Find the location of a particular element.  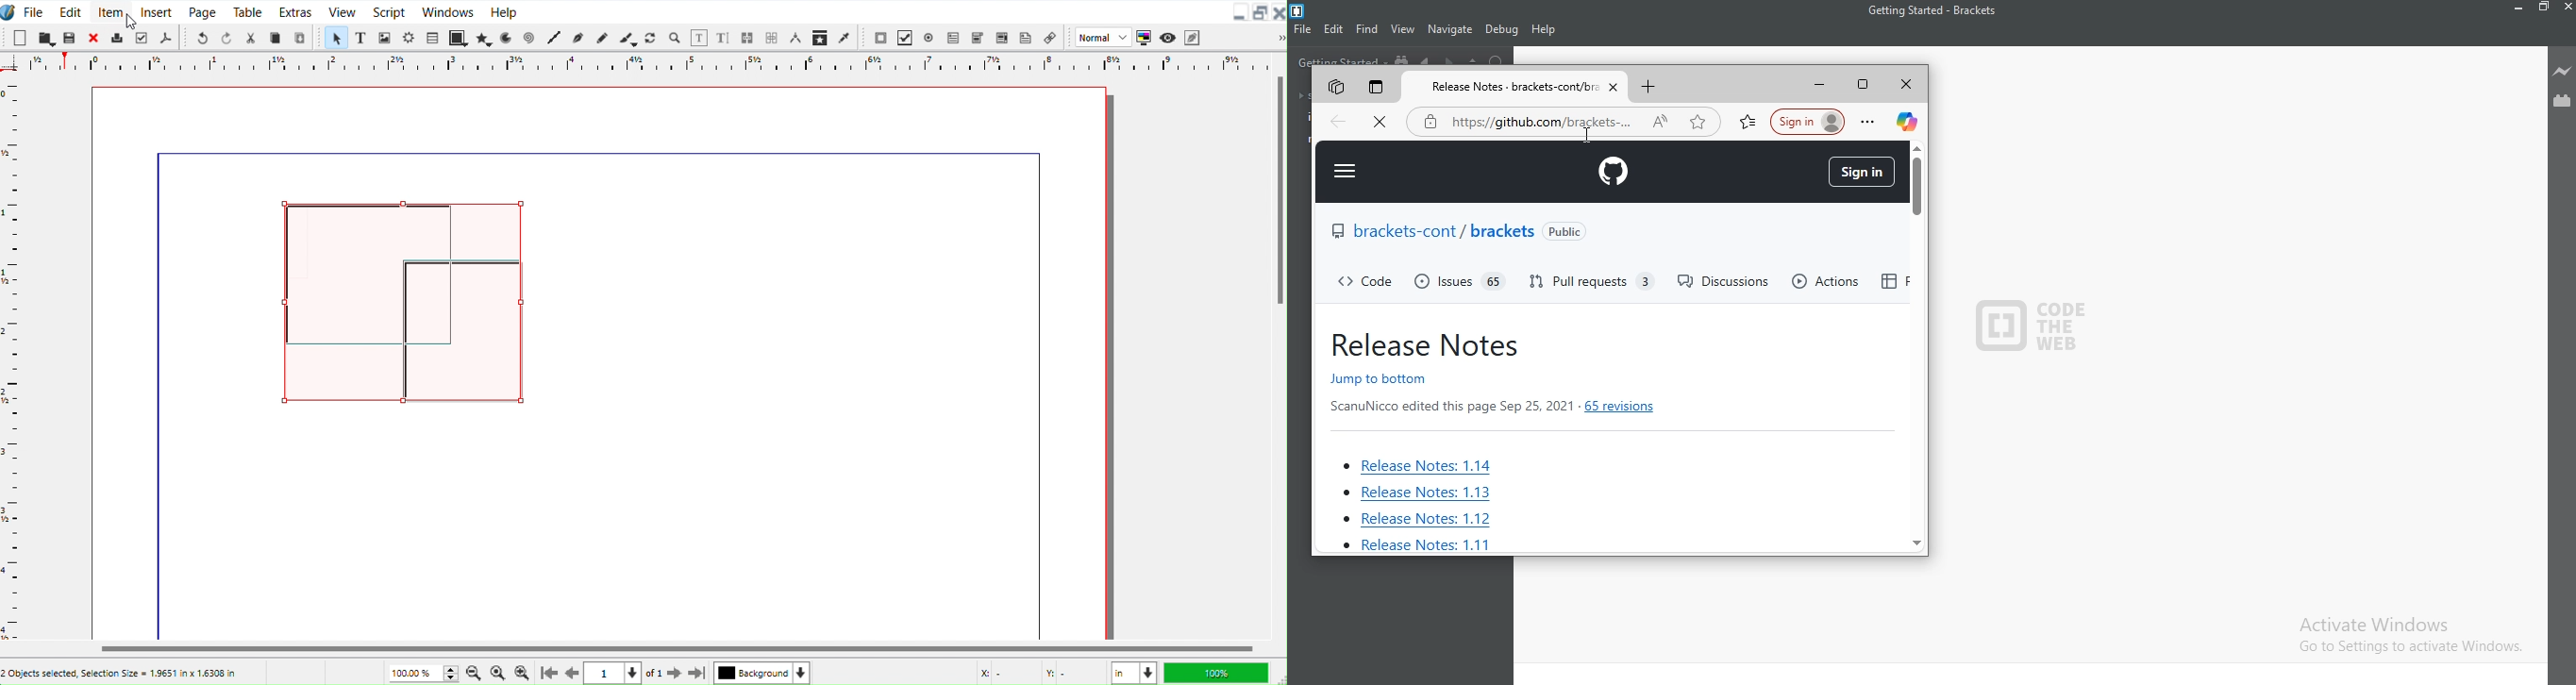

Navigate is located at coordinates (1450, 29).